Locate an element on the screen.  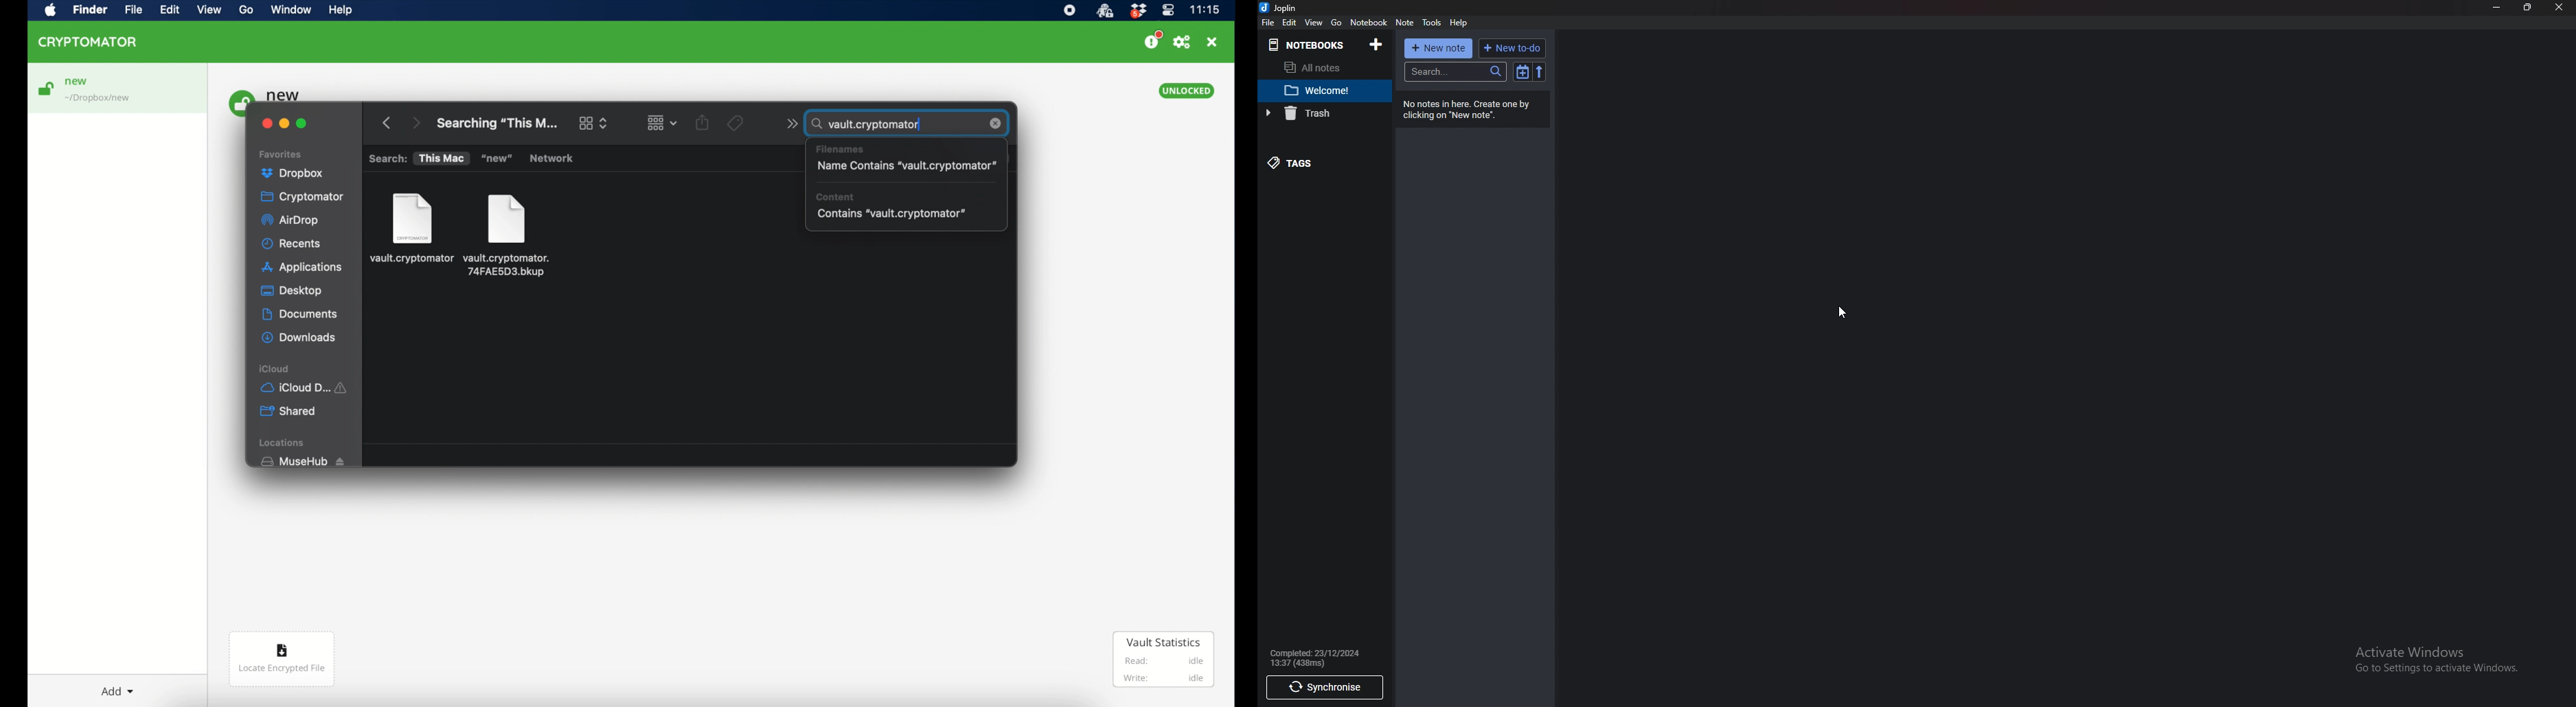
Tools is located at coordinates (1433, 22).